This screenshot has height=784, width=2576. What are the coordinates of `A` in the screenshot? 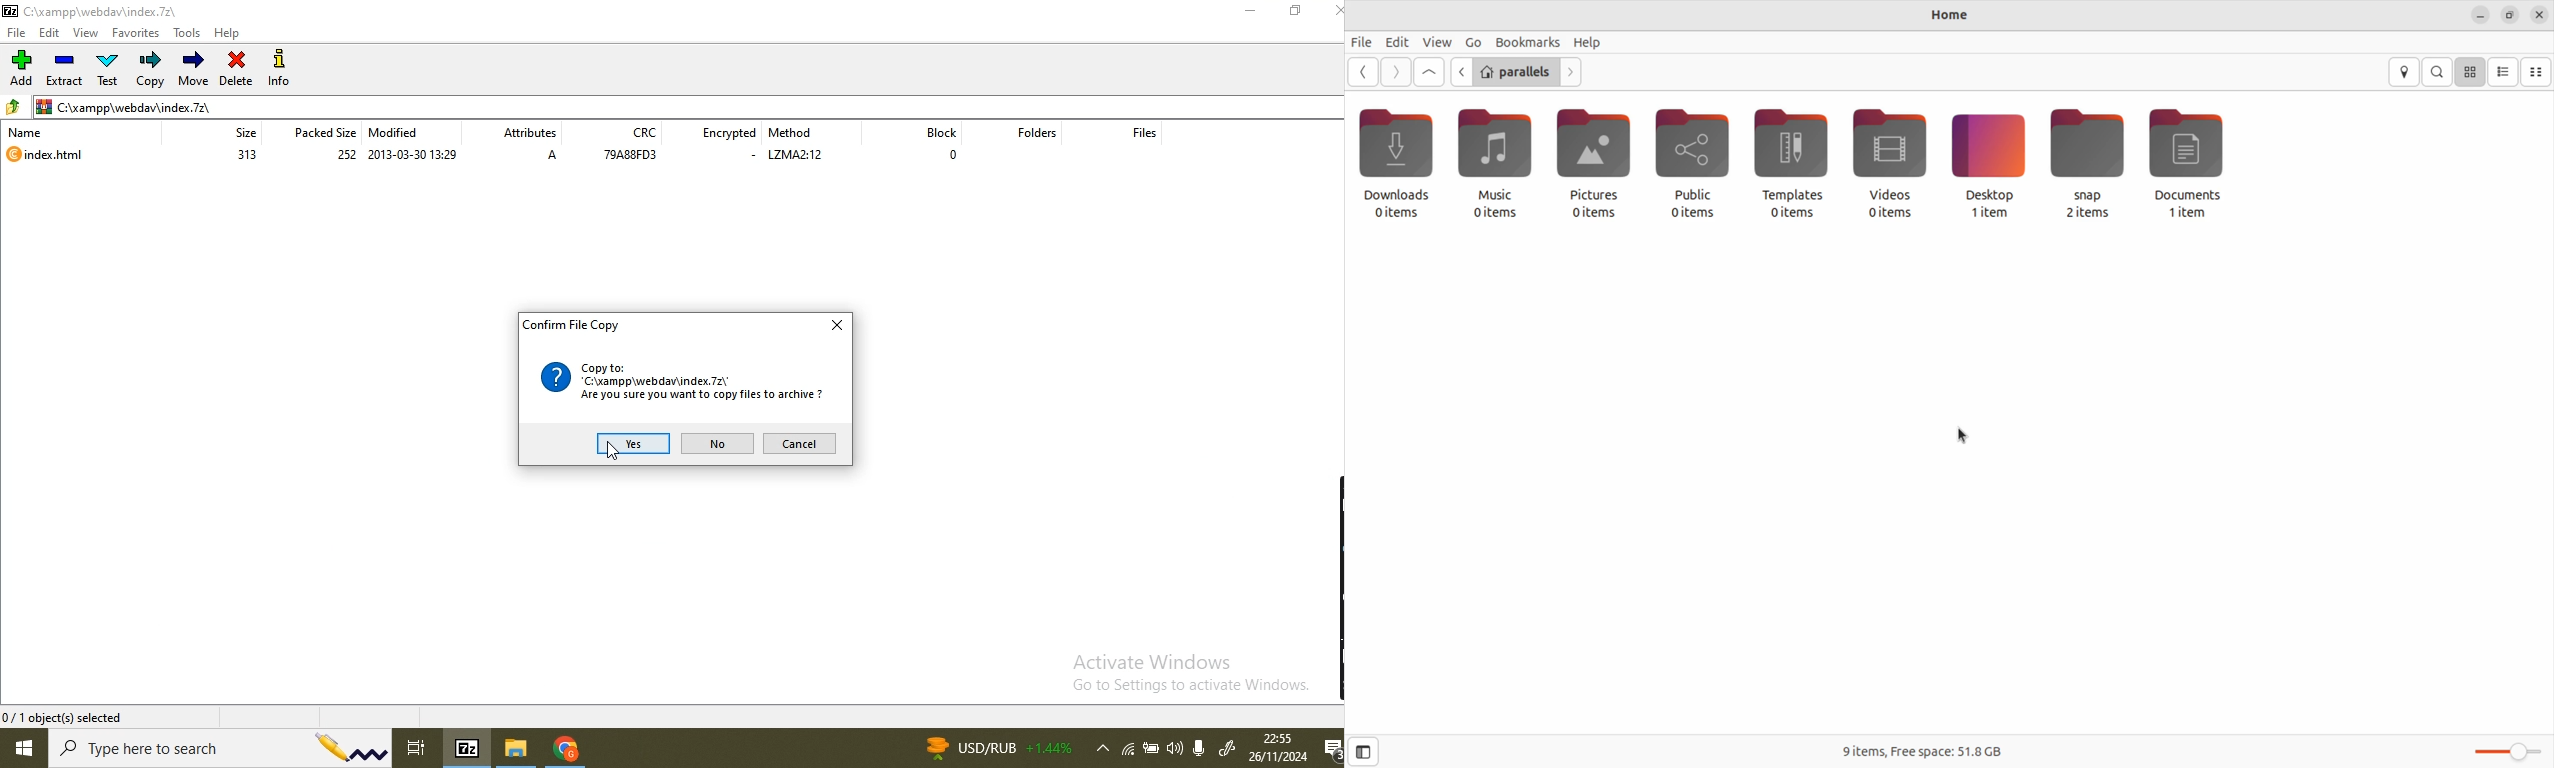 It's located at (553, 159).